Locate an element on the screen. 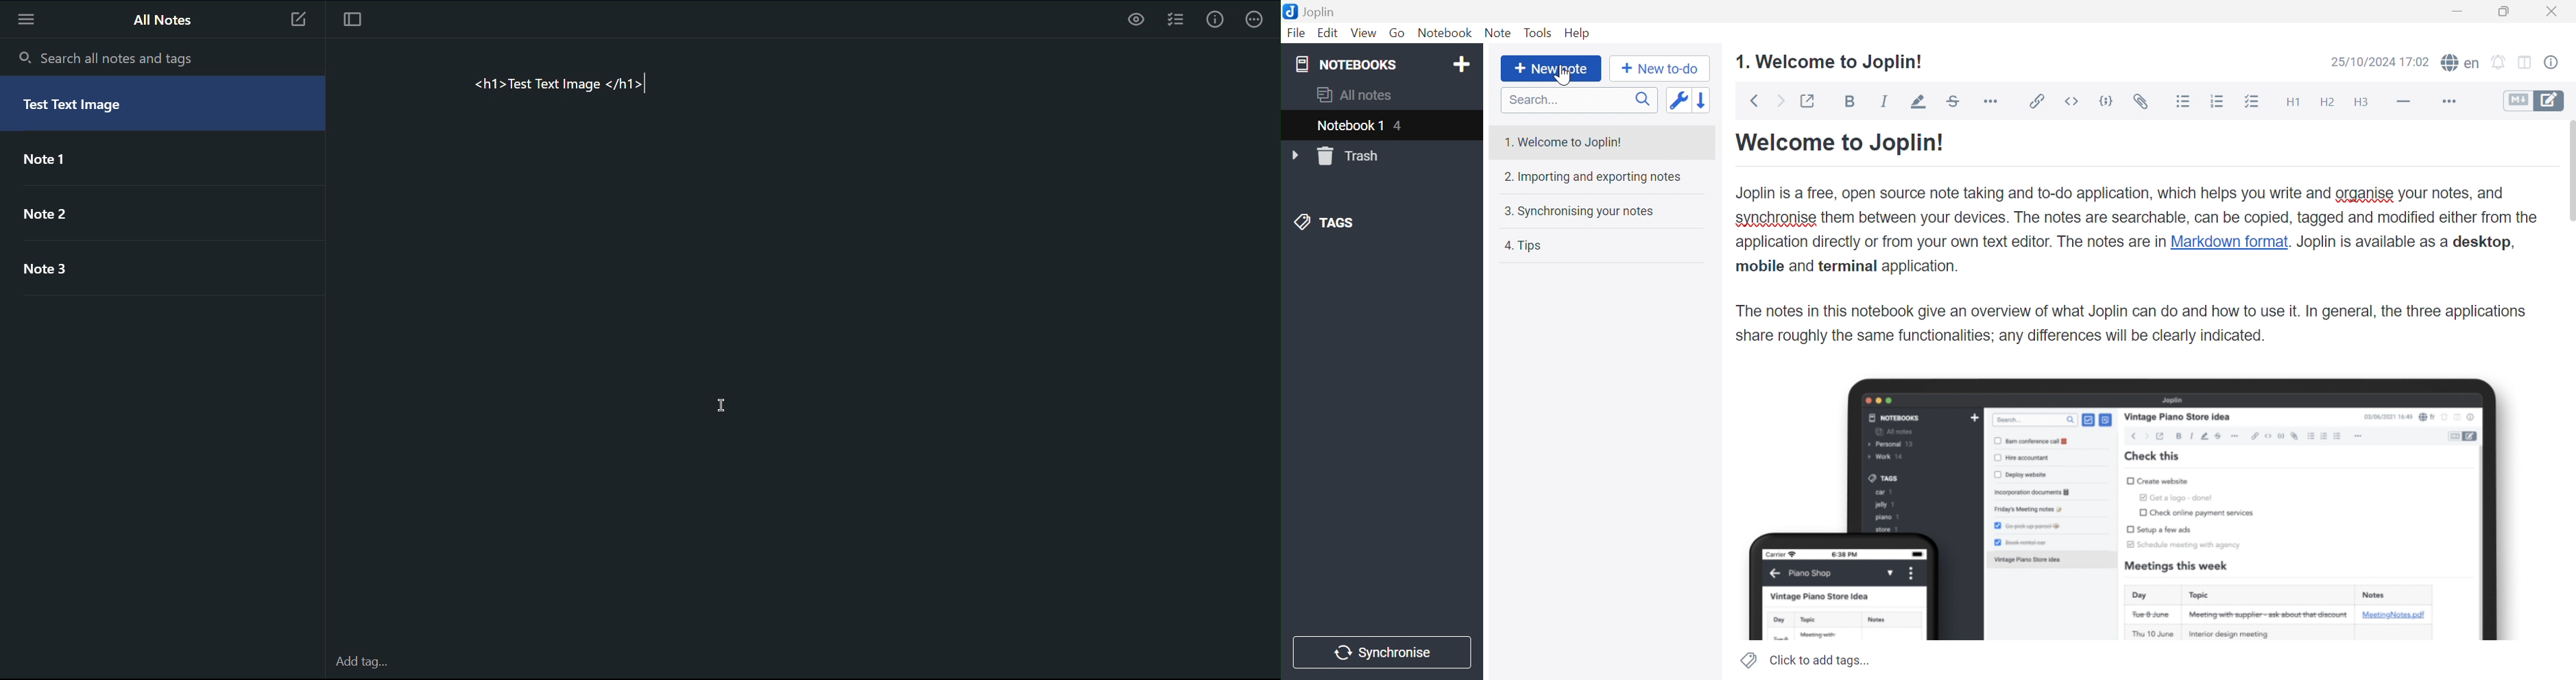 Image resolution: width=2576 pixels, height=700 pixels. Attach file is located at coordinates (2142, 101).